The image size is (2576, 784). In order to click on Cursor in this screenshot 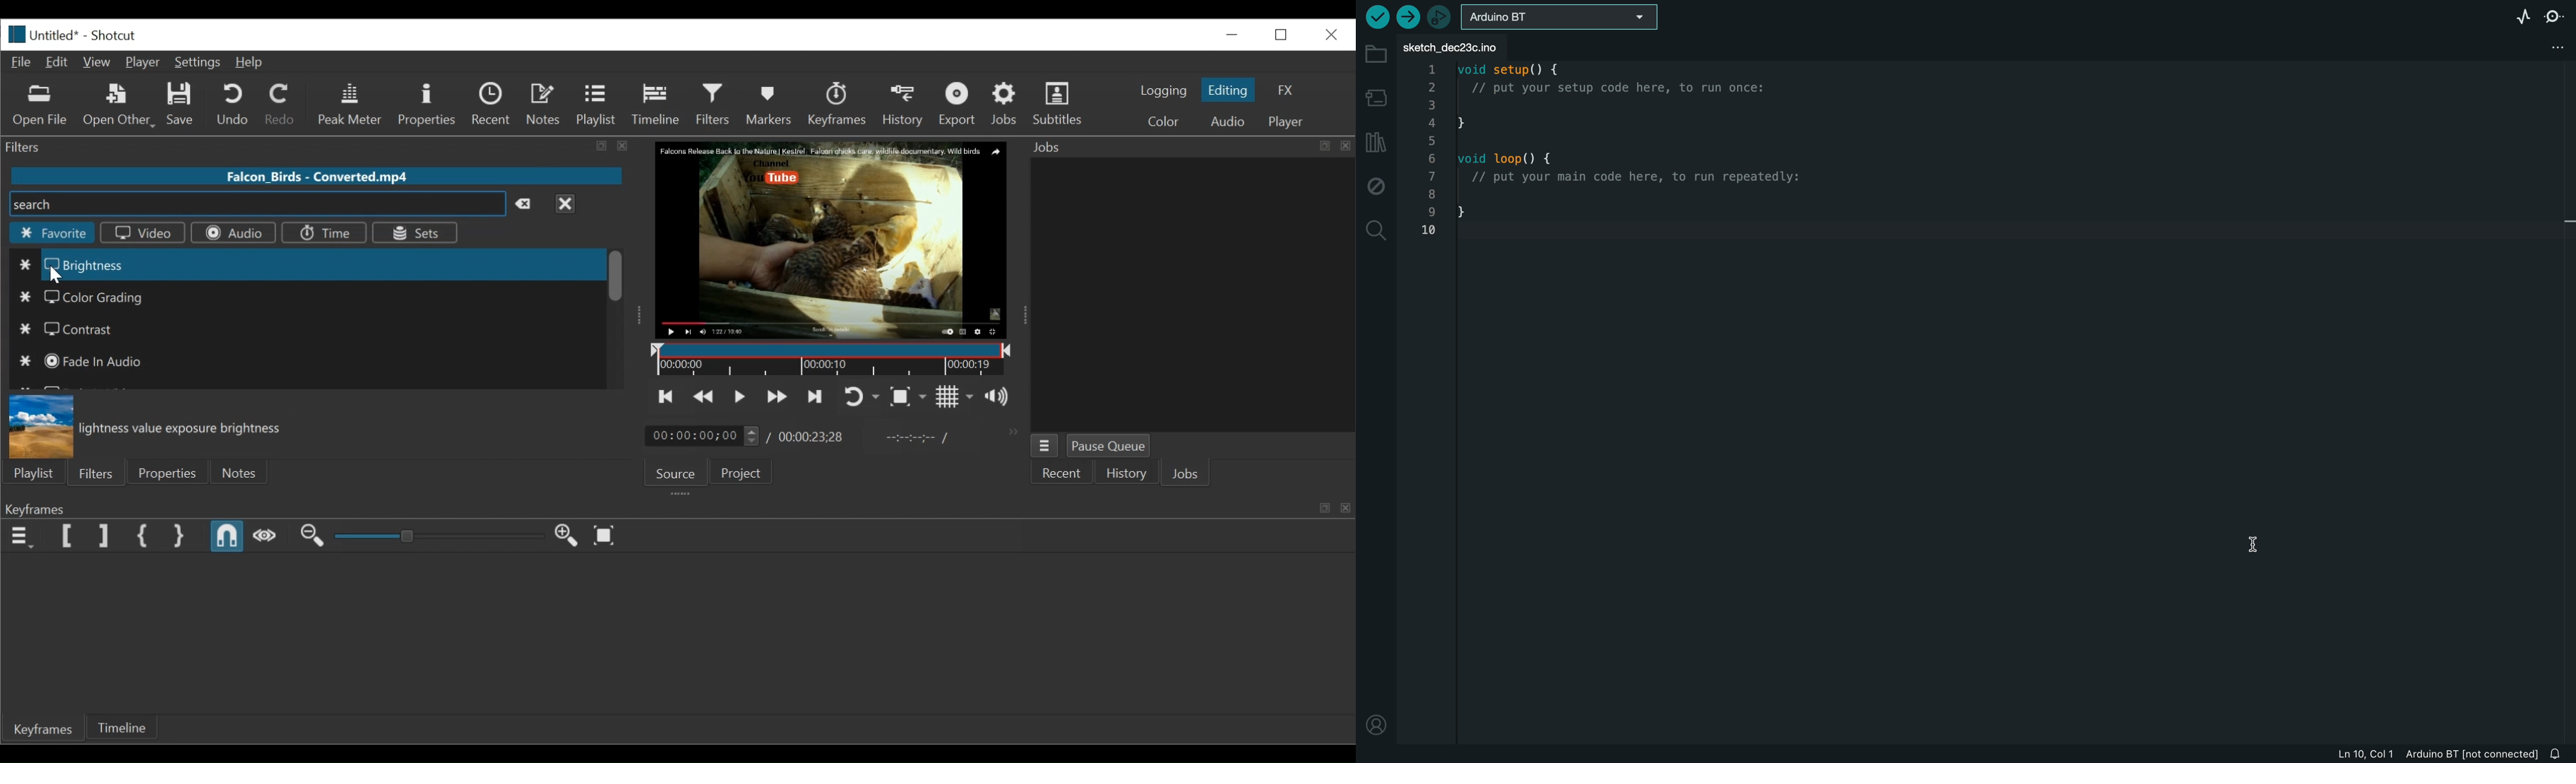, I will do `click(715, 119)`.